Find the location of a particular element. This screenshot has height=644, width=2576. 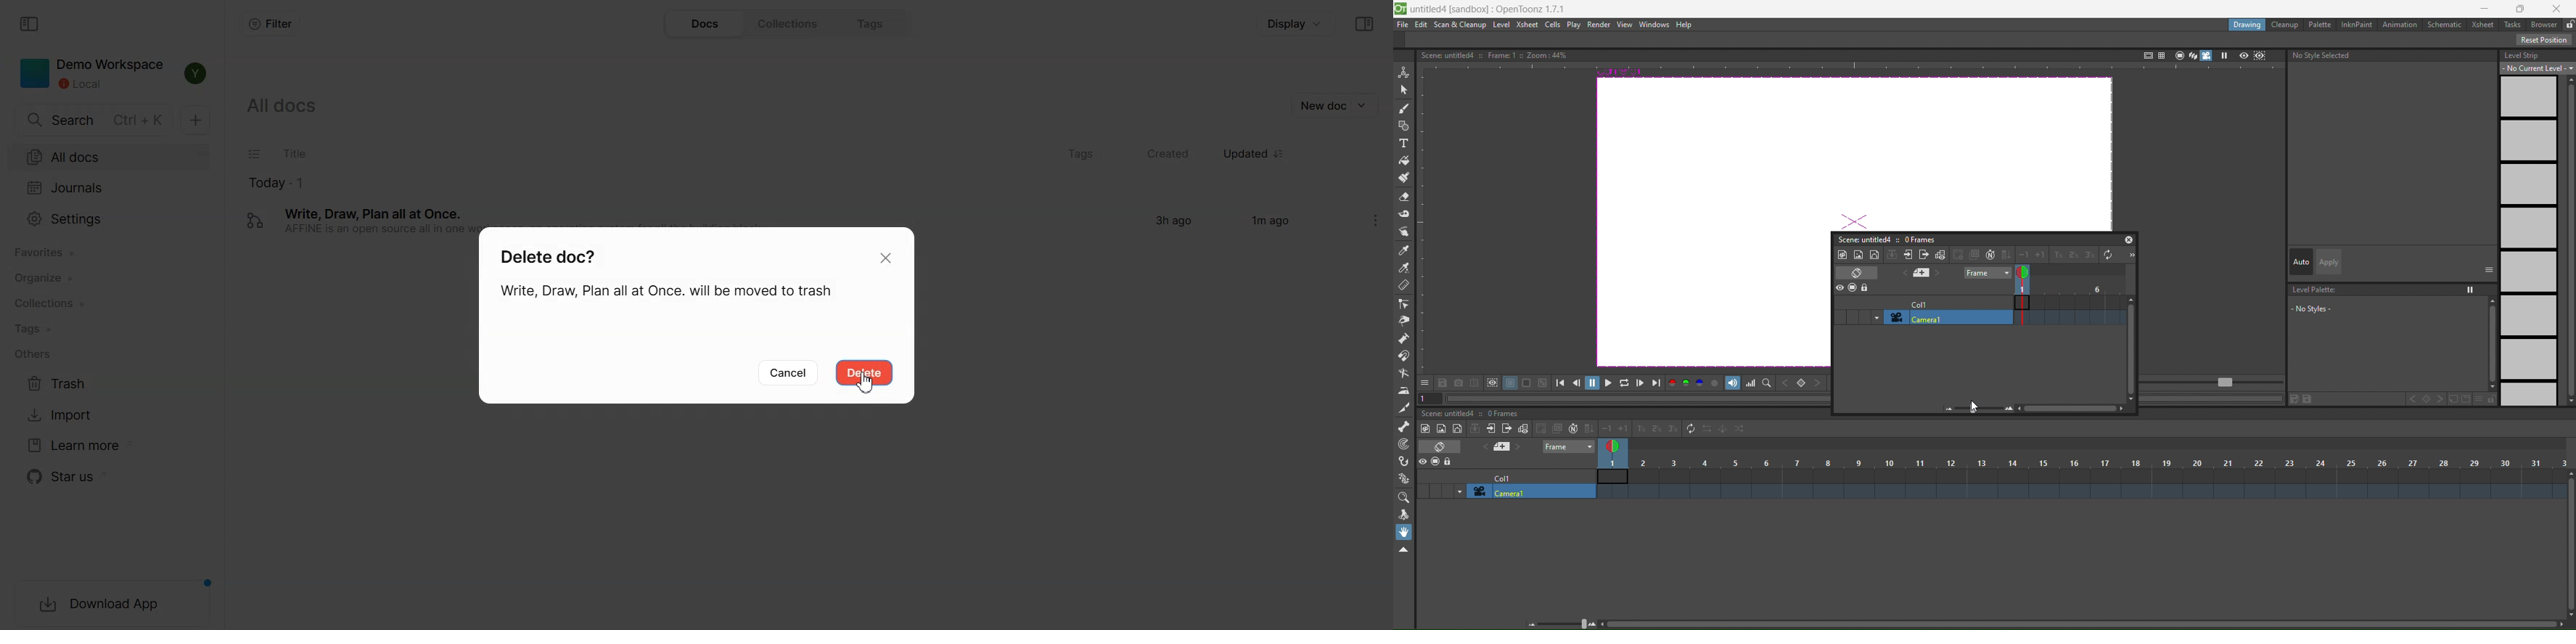

camera view is located at coordinates (2200, 55).